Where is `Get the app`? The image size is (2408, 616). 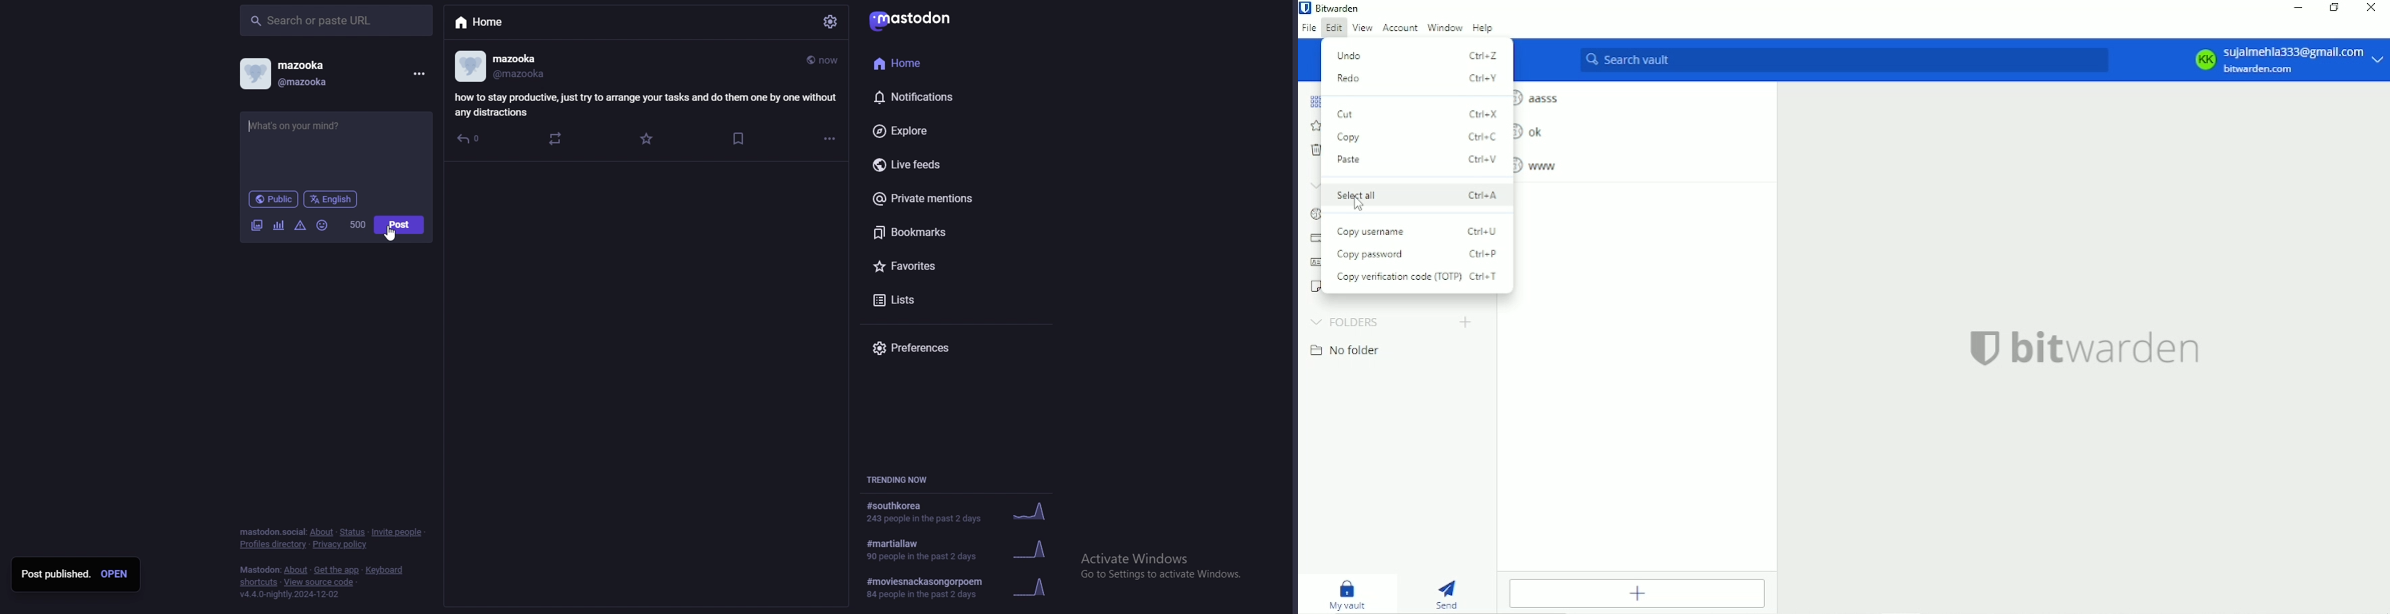 Get the app is located at coordinates (336, 568).